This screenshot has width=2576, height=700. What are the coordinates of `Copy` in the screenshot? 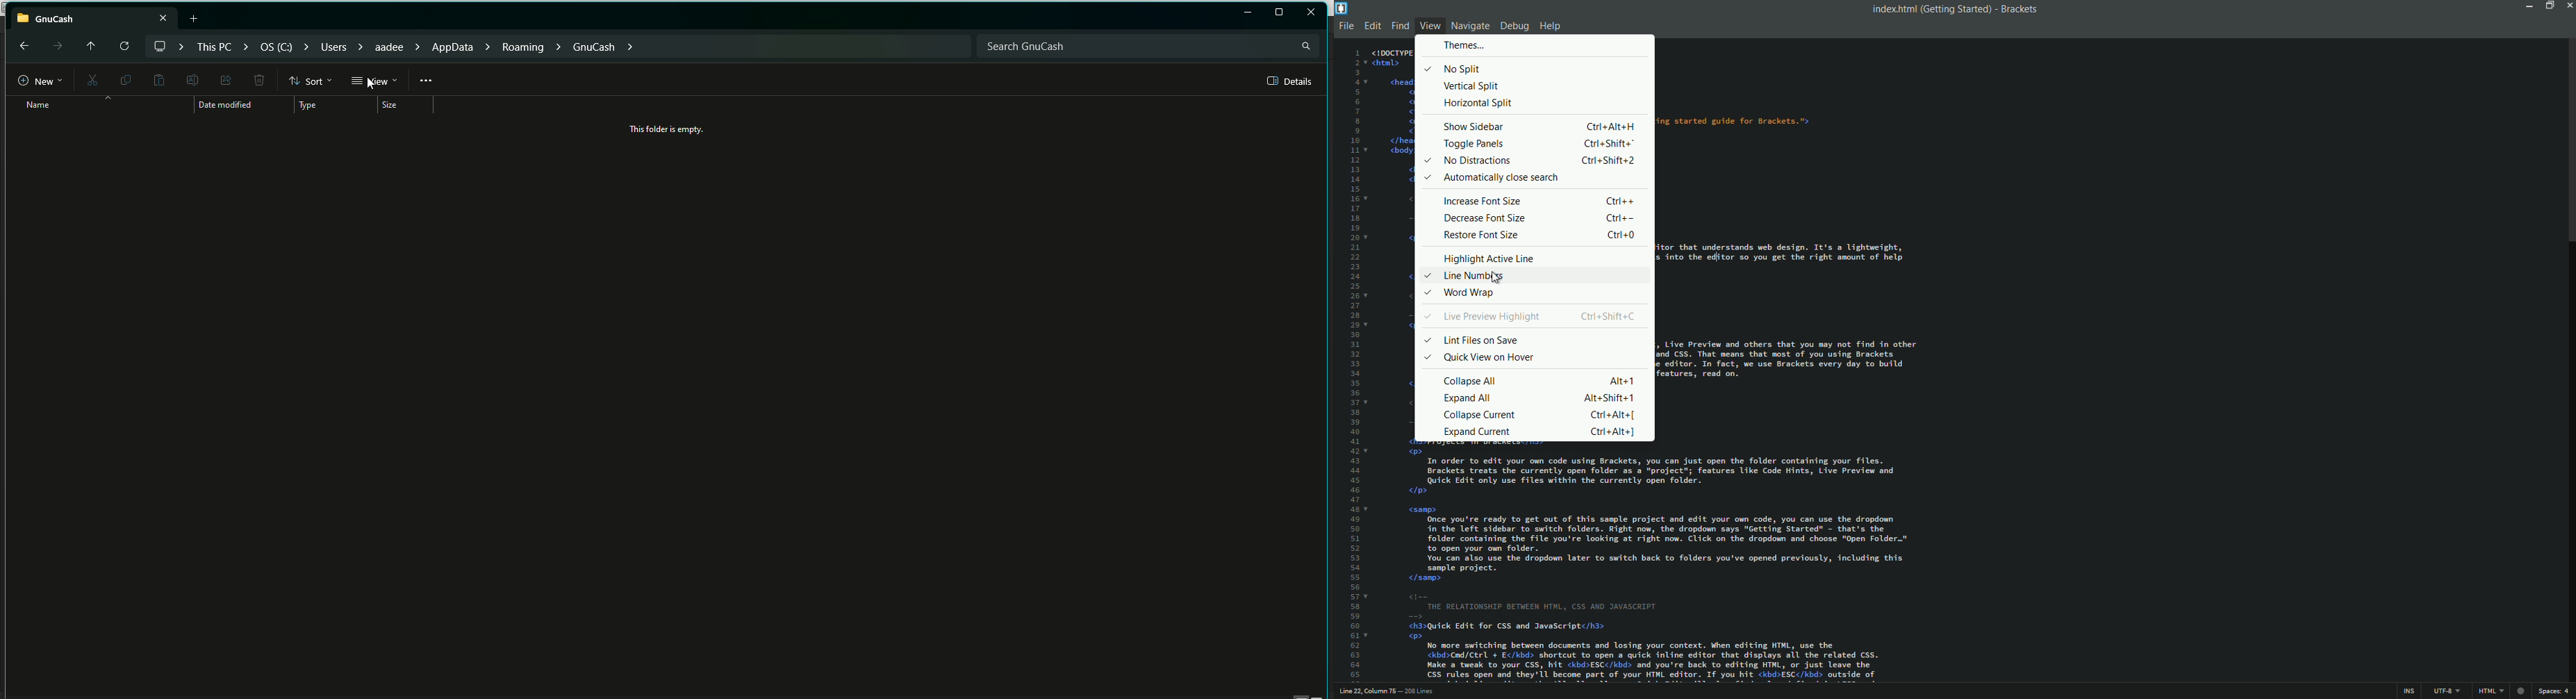 It's located at (123, 79).